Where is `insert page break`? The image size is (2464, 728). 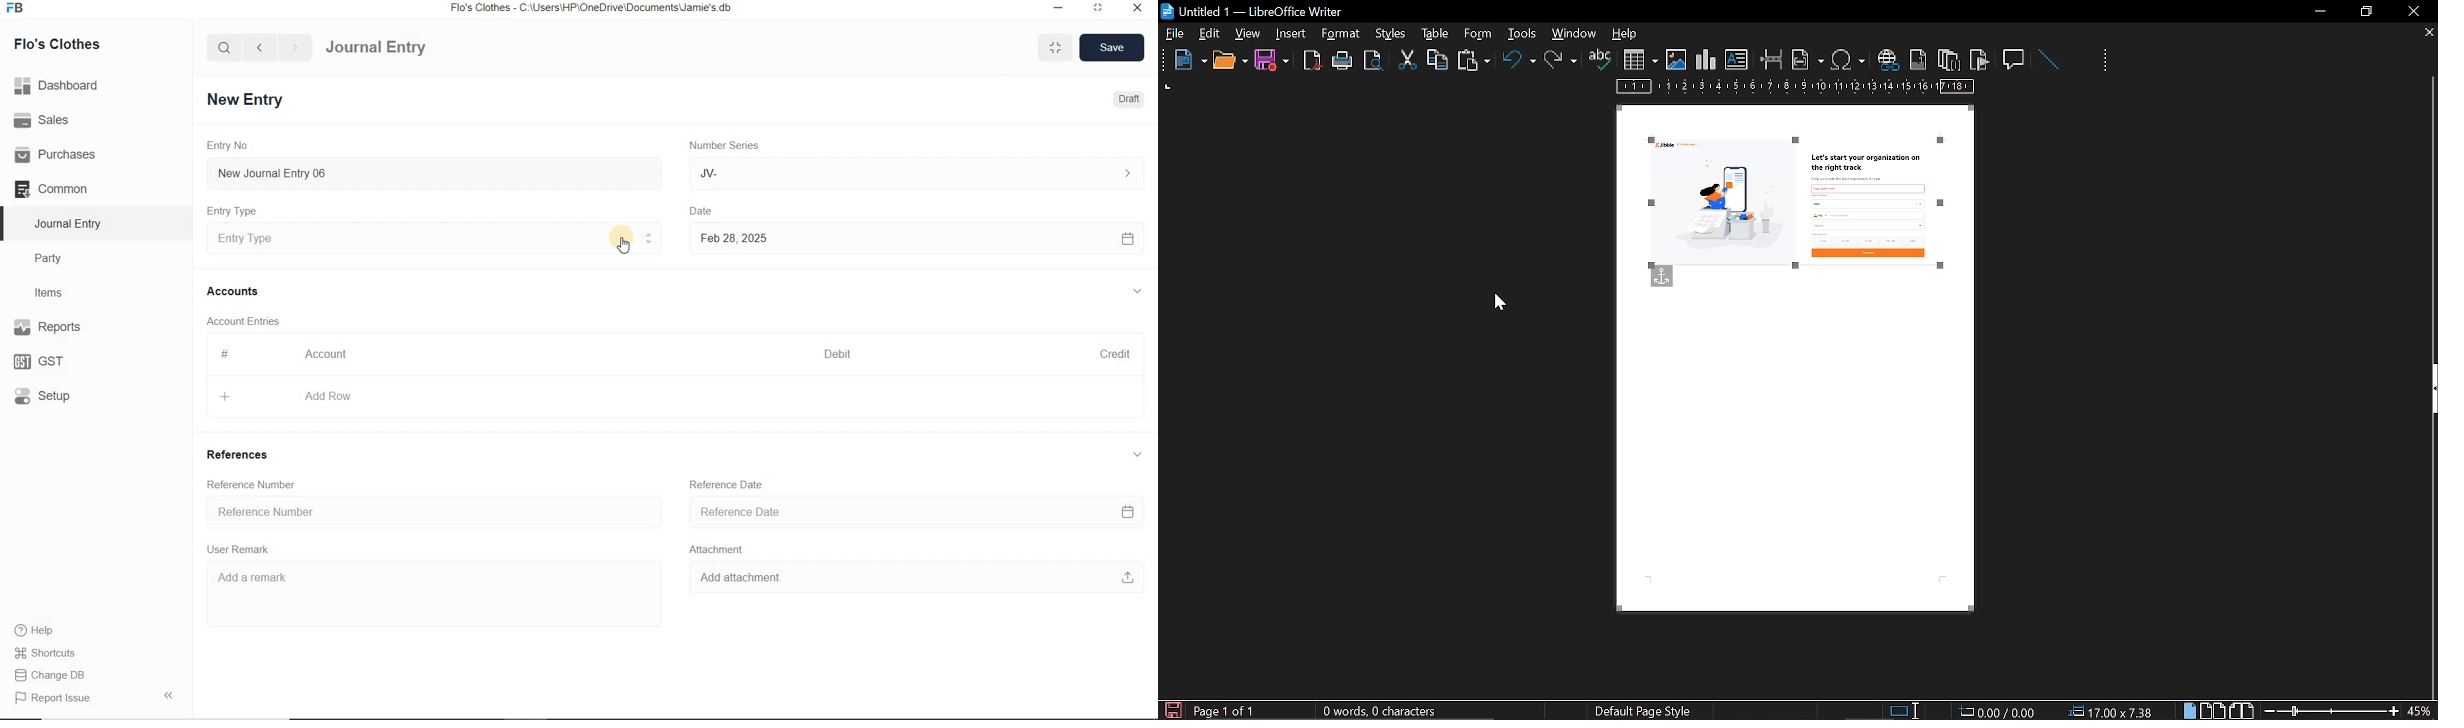
insert page break is located at coordinates (1772, 60).